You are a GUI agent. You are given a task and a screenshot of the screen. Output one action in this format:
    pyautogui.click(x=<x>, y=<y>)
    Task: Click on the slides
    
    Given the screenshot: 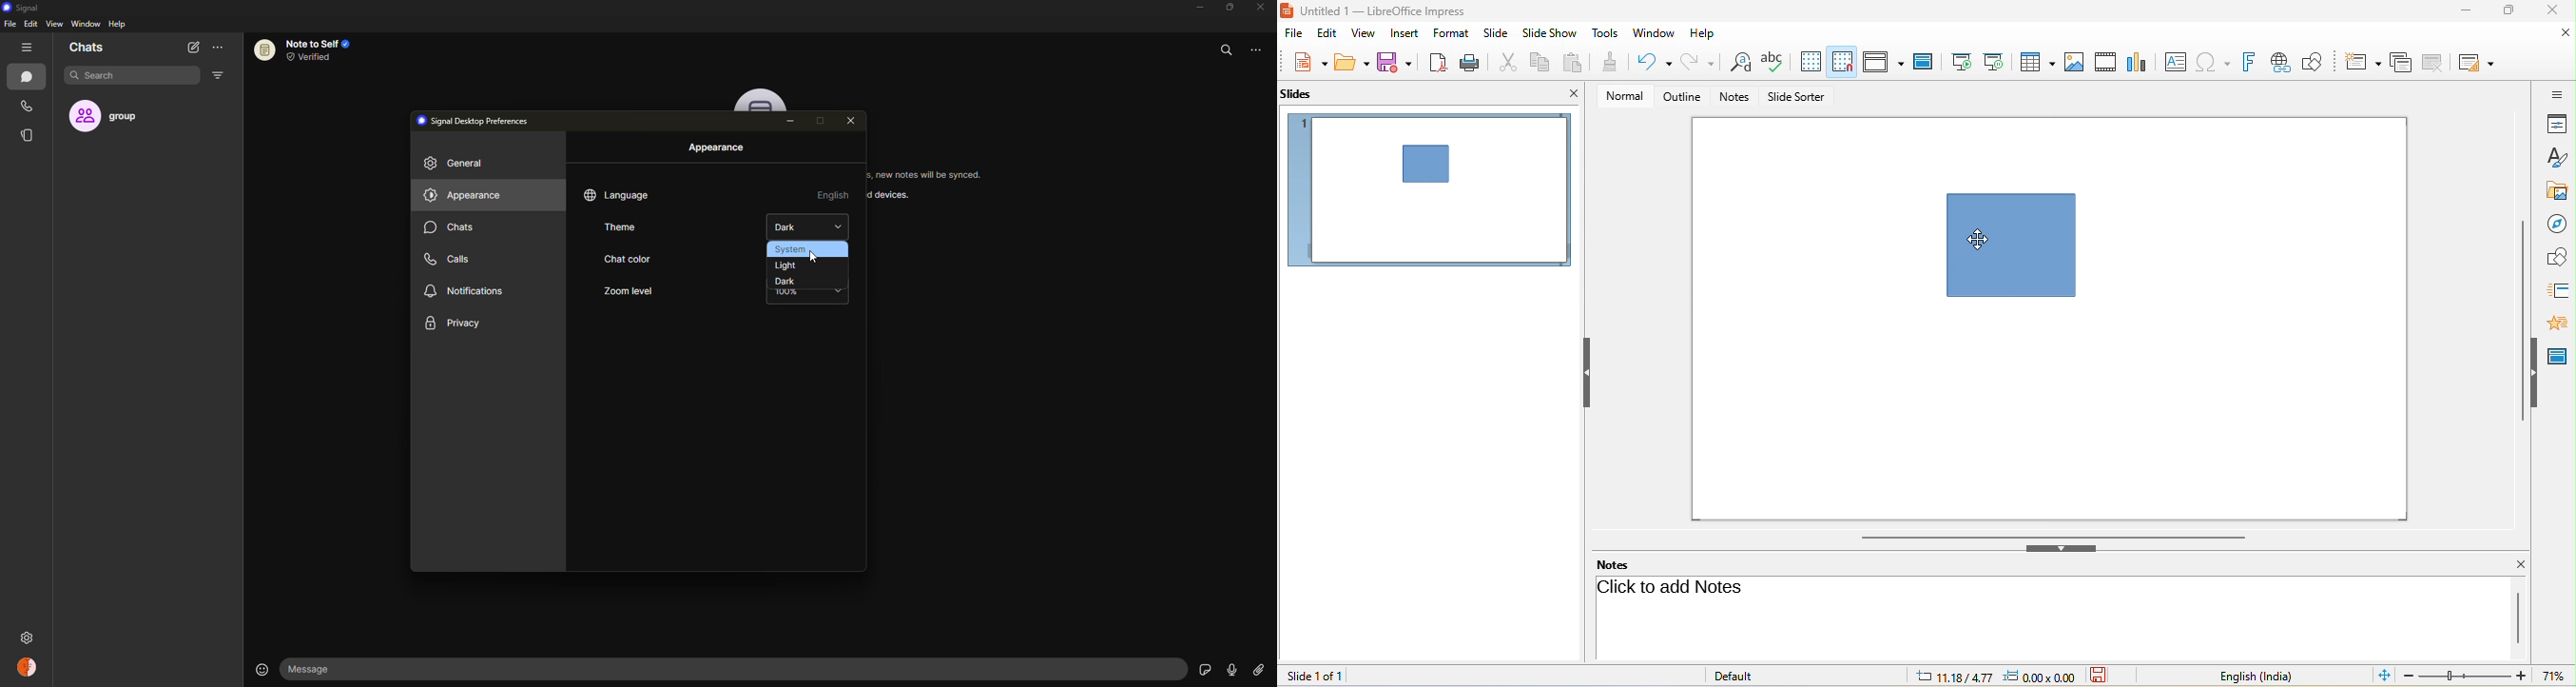 What is the action you would take?
    pyautogui.click(x=1300, y=93)
    